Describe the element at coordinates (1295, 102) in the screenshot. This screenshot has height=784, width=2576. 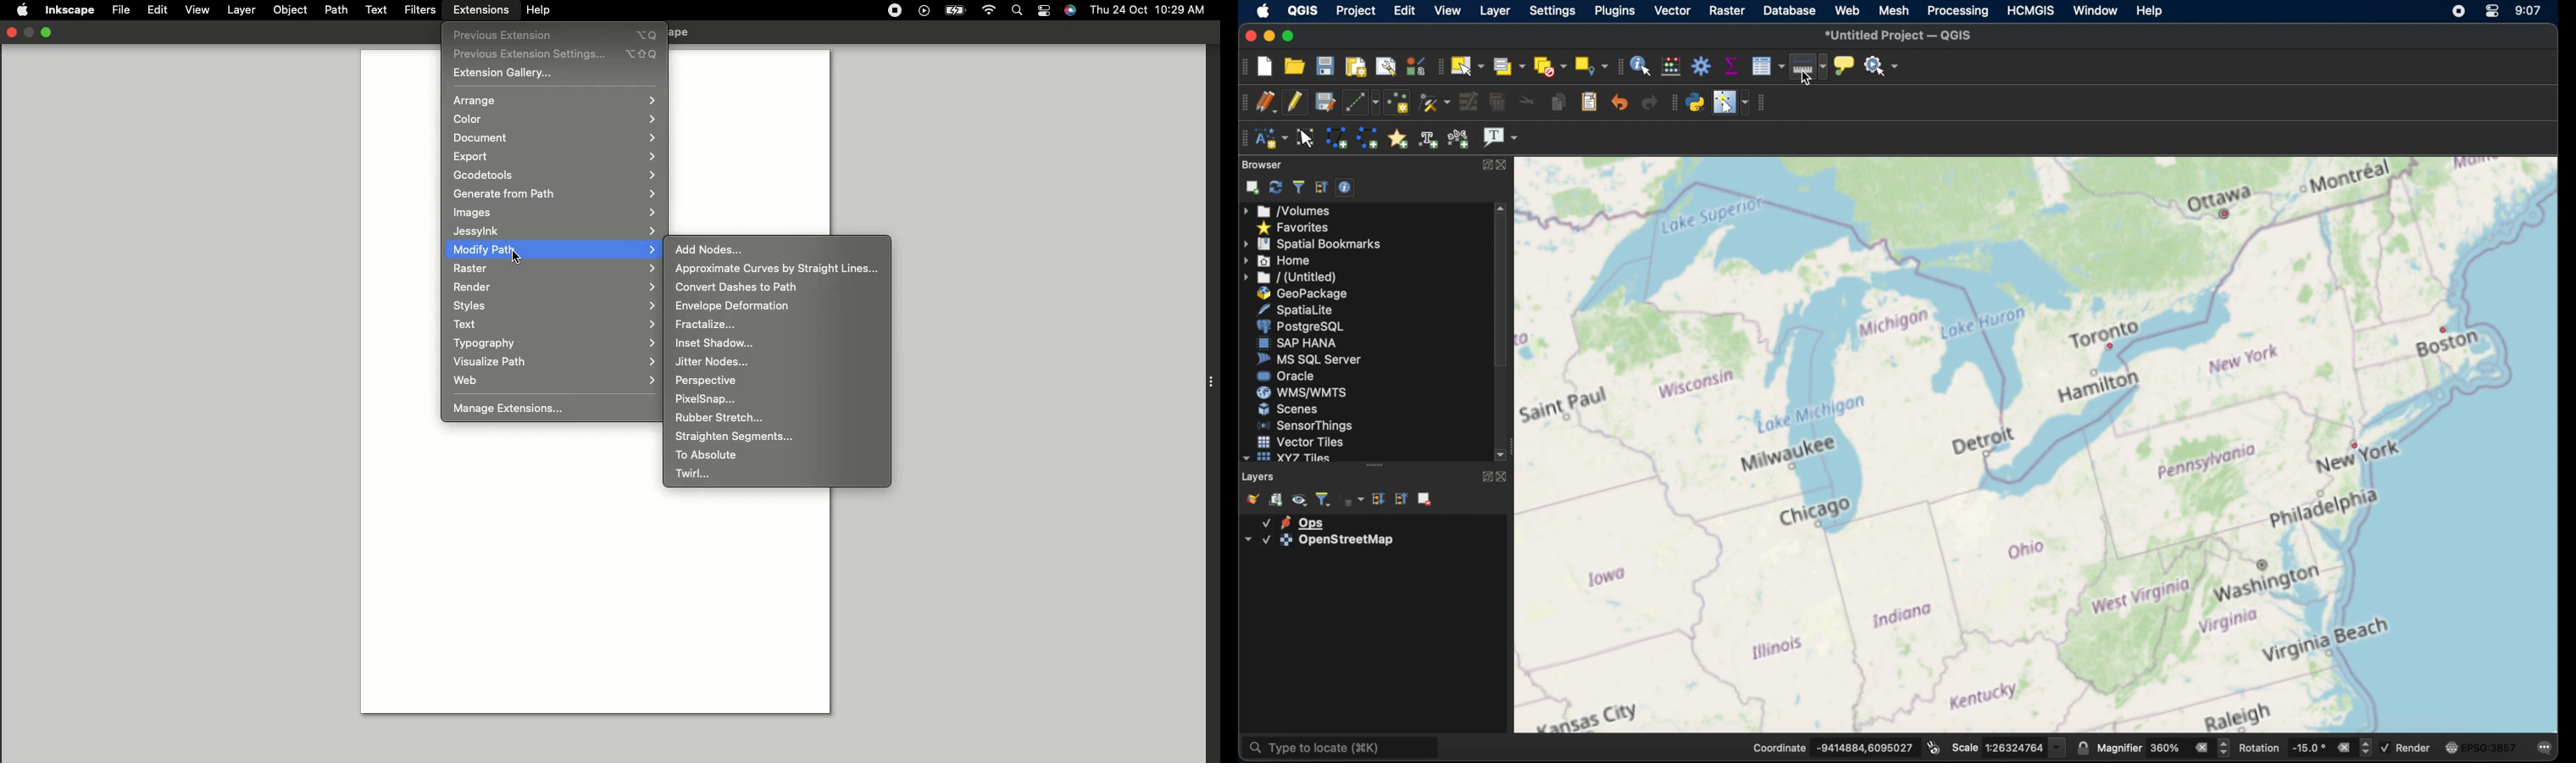
I see `toggle editing` at that location.